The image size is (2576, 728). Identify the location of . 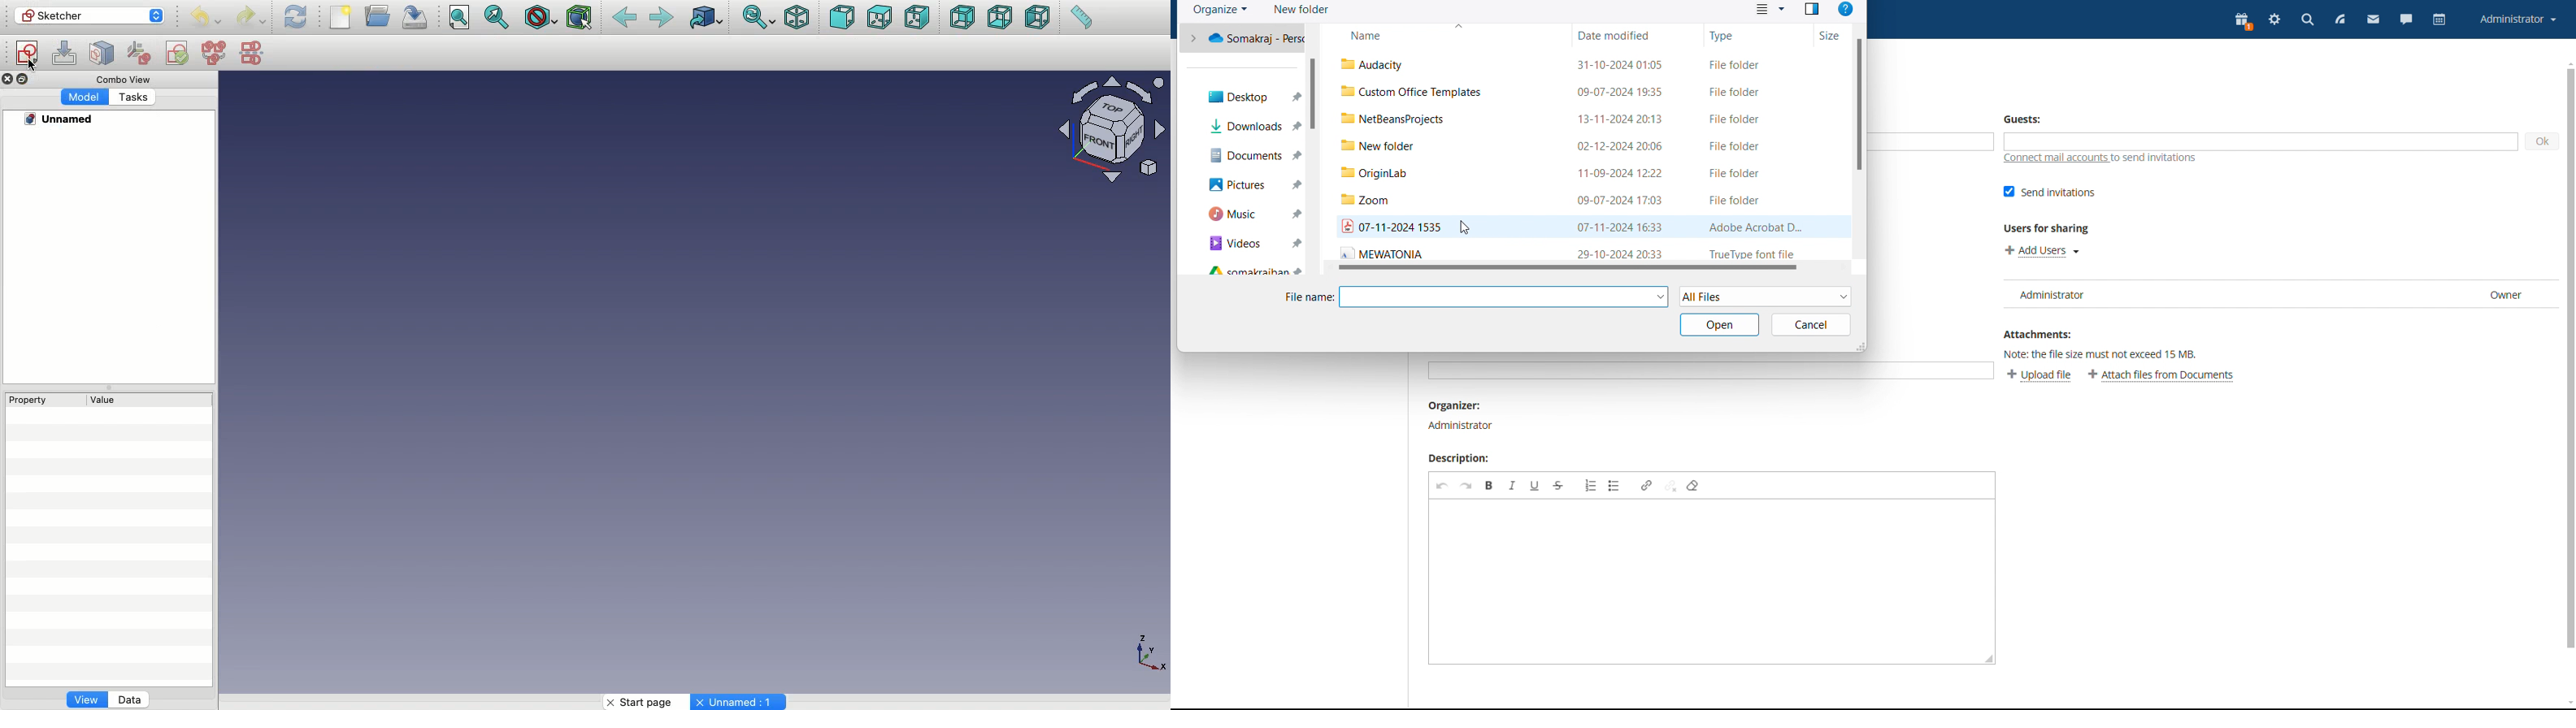
(741, 702).